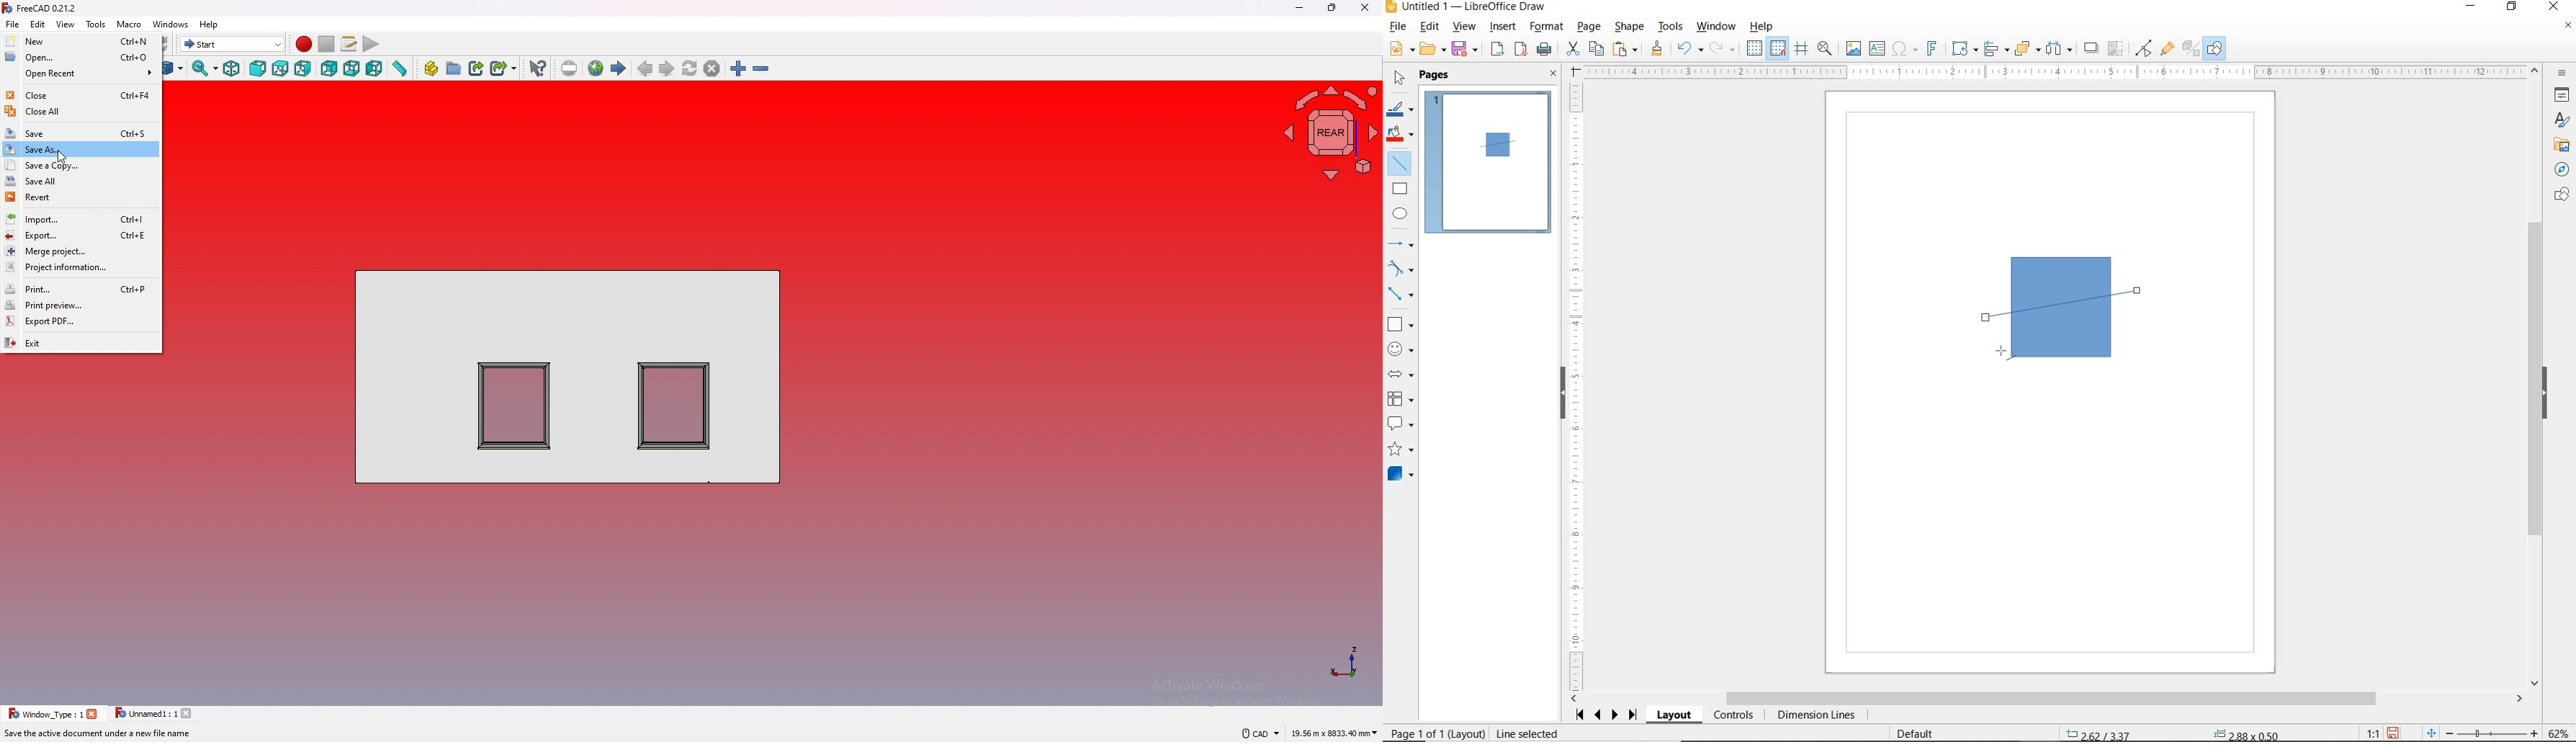  I want to click on SAVE, so click(2393, 733).